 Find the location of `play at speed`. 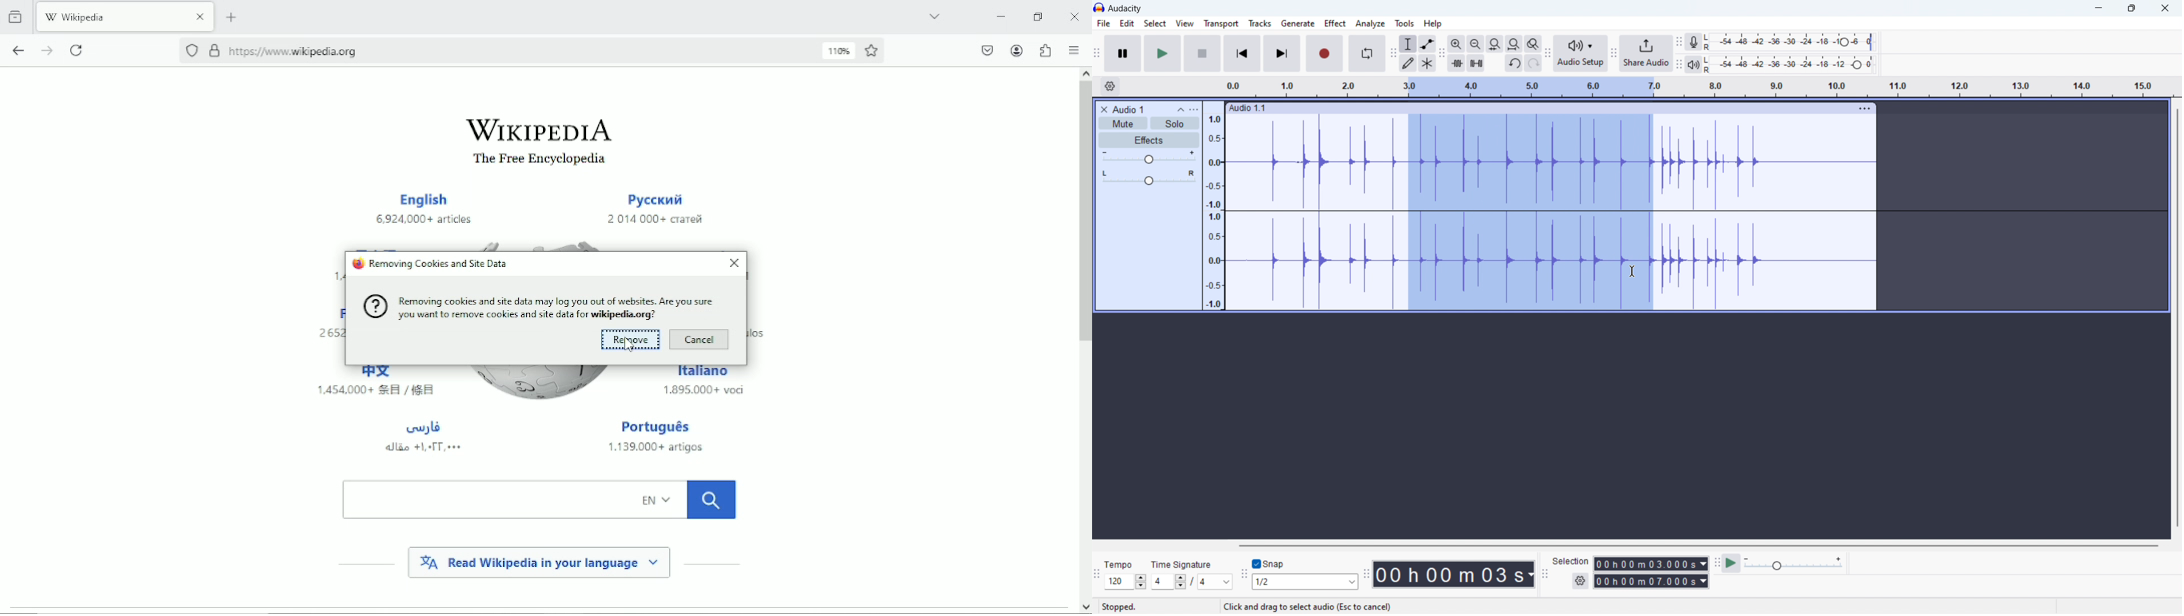

play at speed is located at coordinates (1732, 563).